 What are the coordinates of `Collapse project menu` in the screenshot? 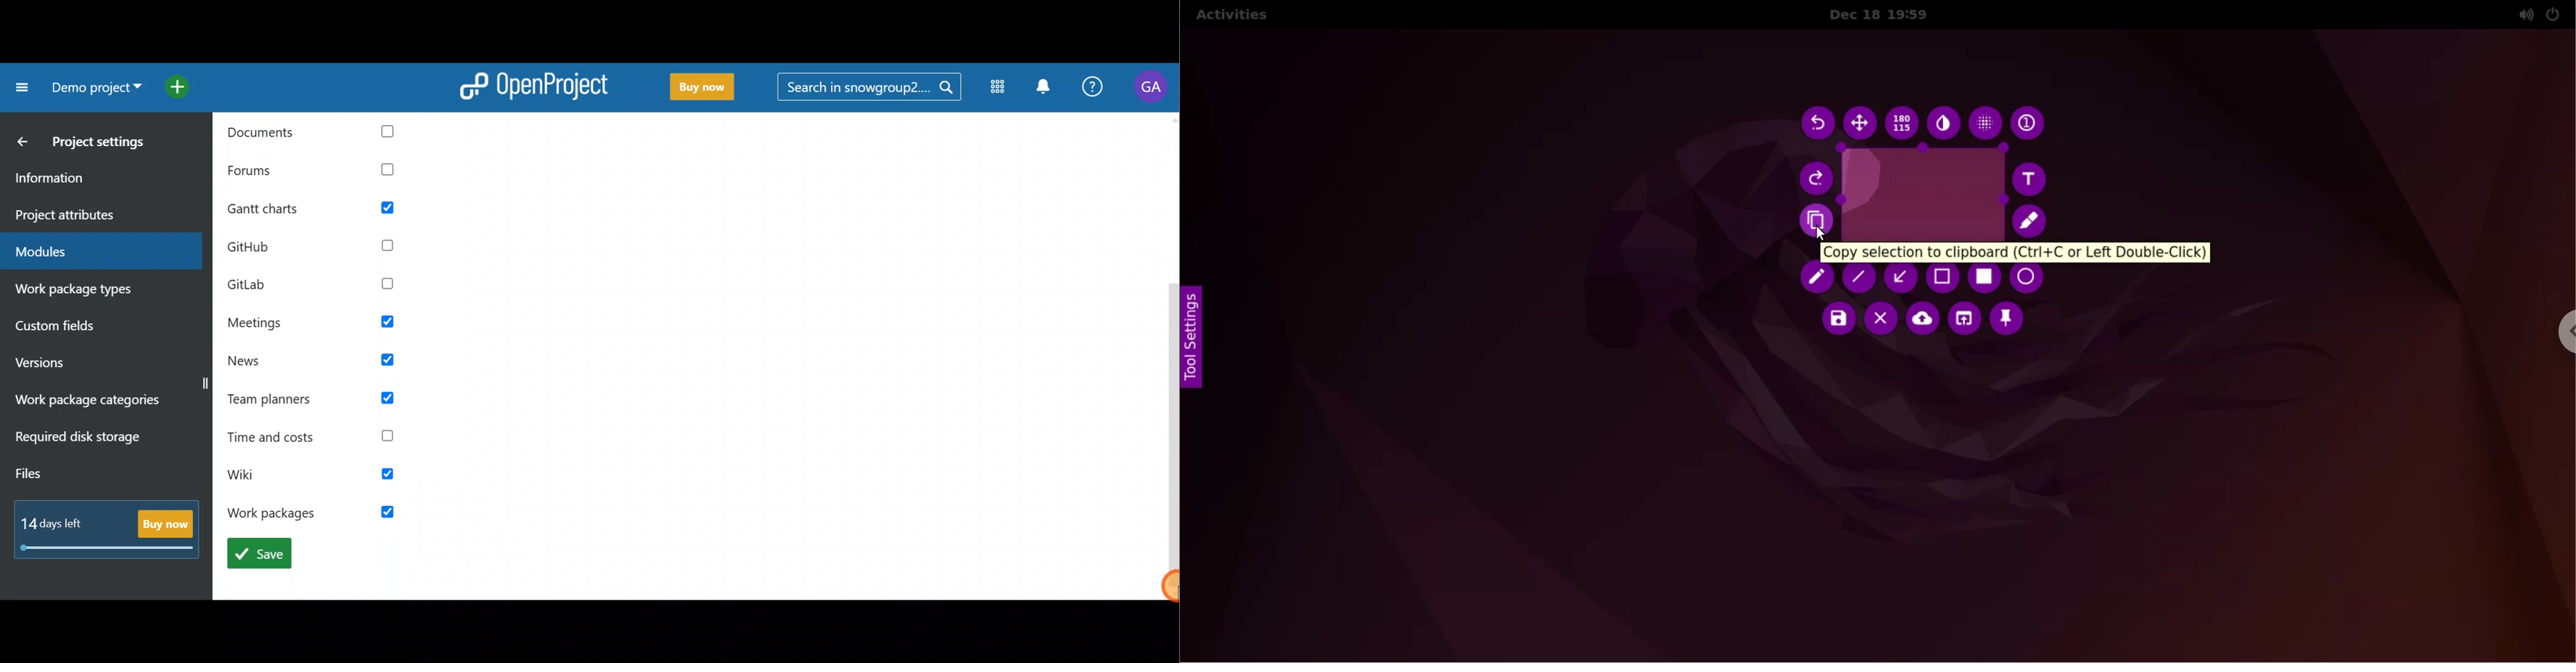 It's located at (20, 90).